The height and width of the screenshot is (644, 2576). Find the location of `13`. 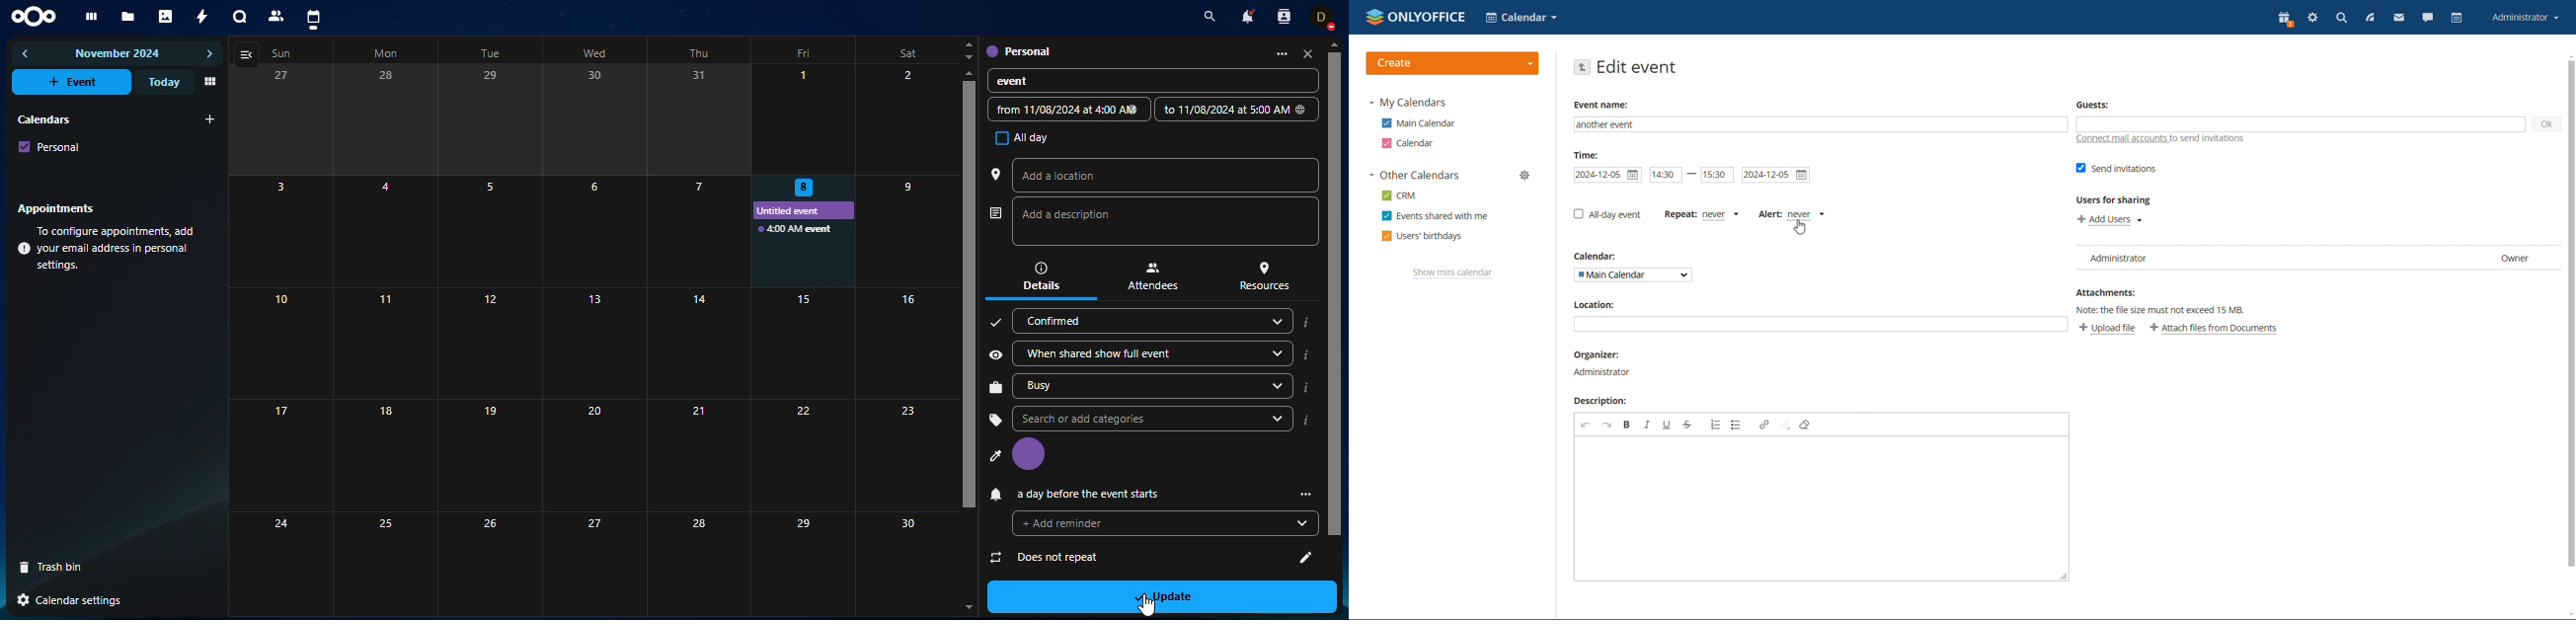

13 is located at coordinates (593, 343).